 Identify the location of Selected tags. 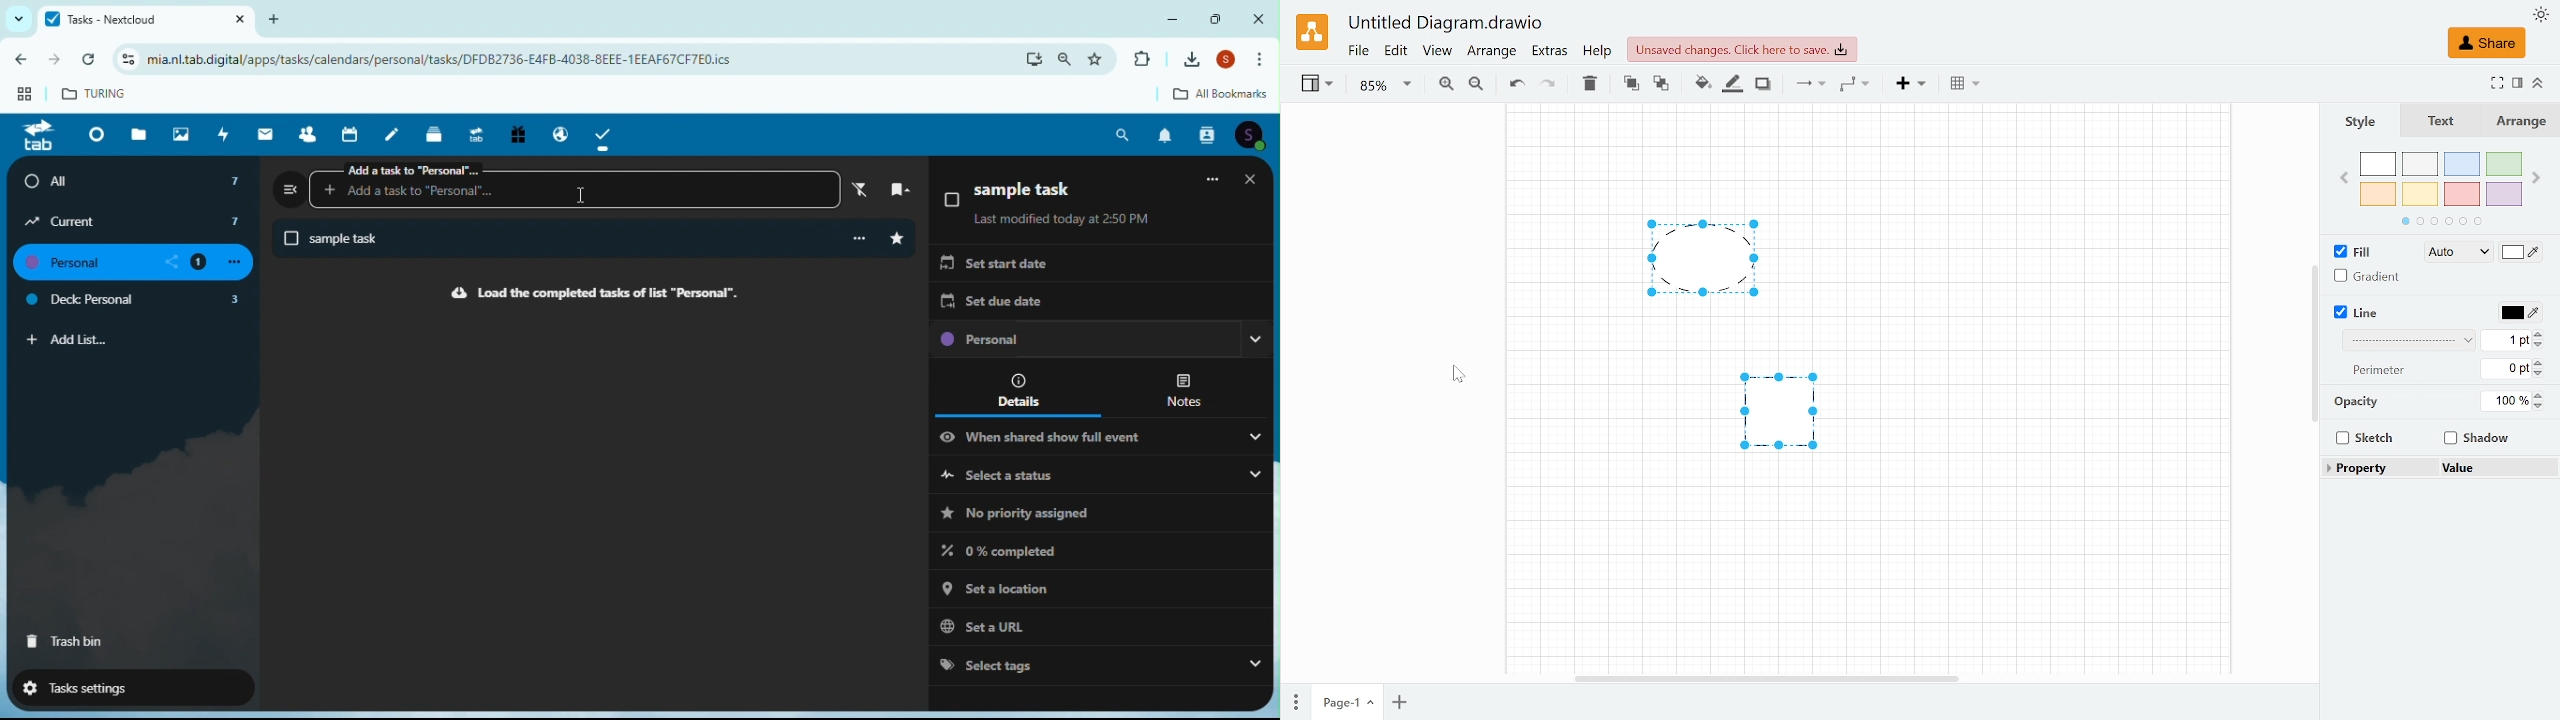
(1097, 663).